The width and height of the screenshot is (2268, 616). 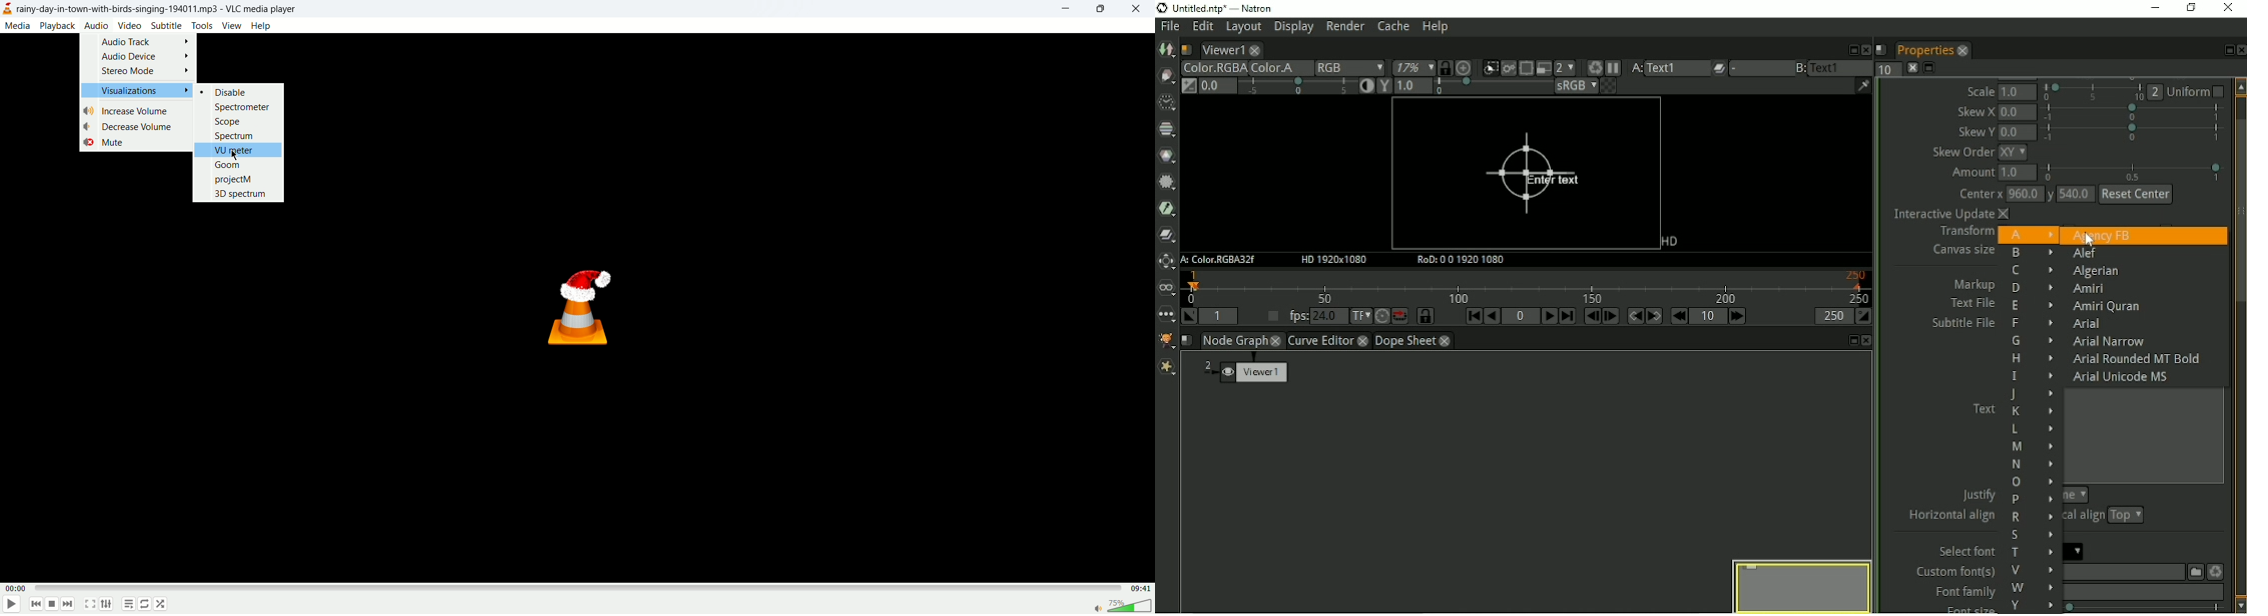 What do you see at coordinates (37, 605) in the screenshot?
I see `previous` at bounding box center [37, 605].